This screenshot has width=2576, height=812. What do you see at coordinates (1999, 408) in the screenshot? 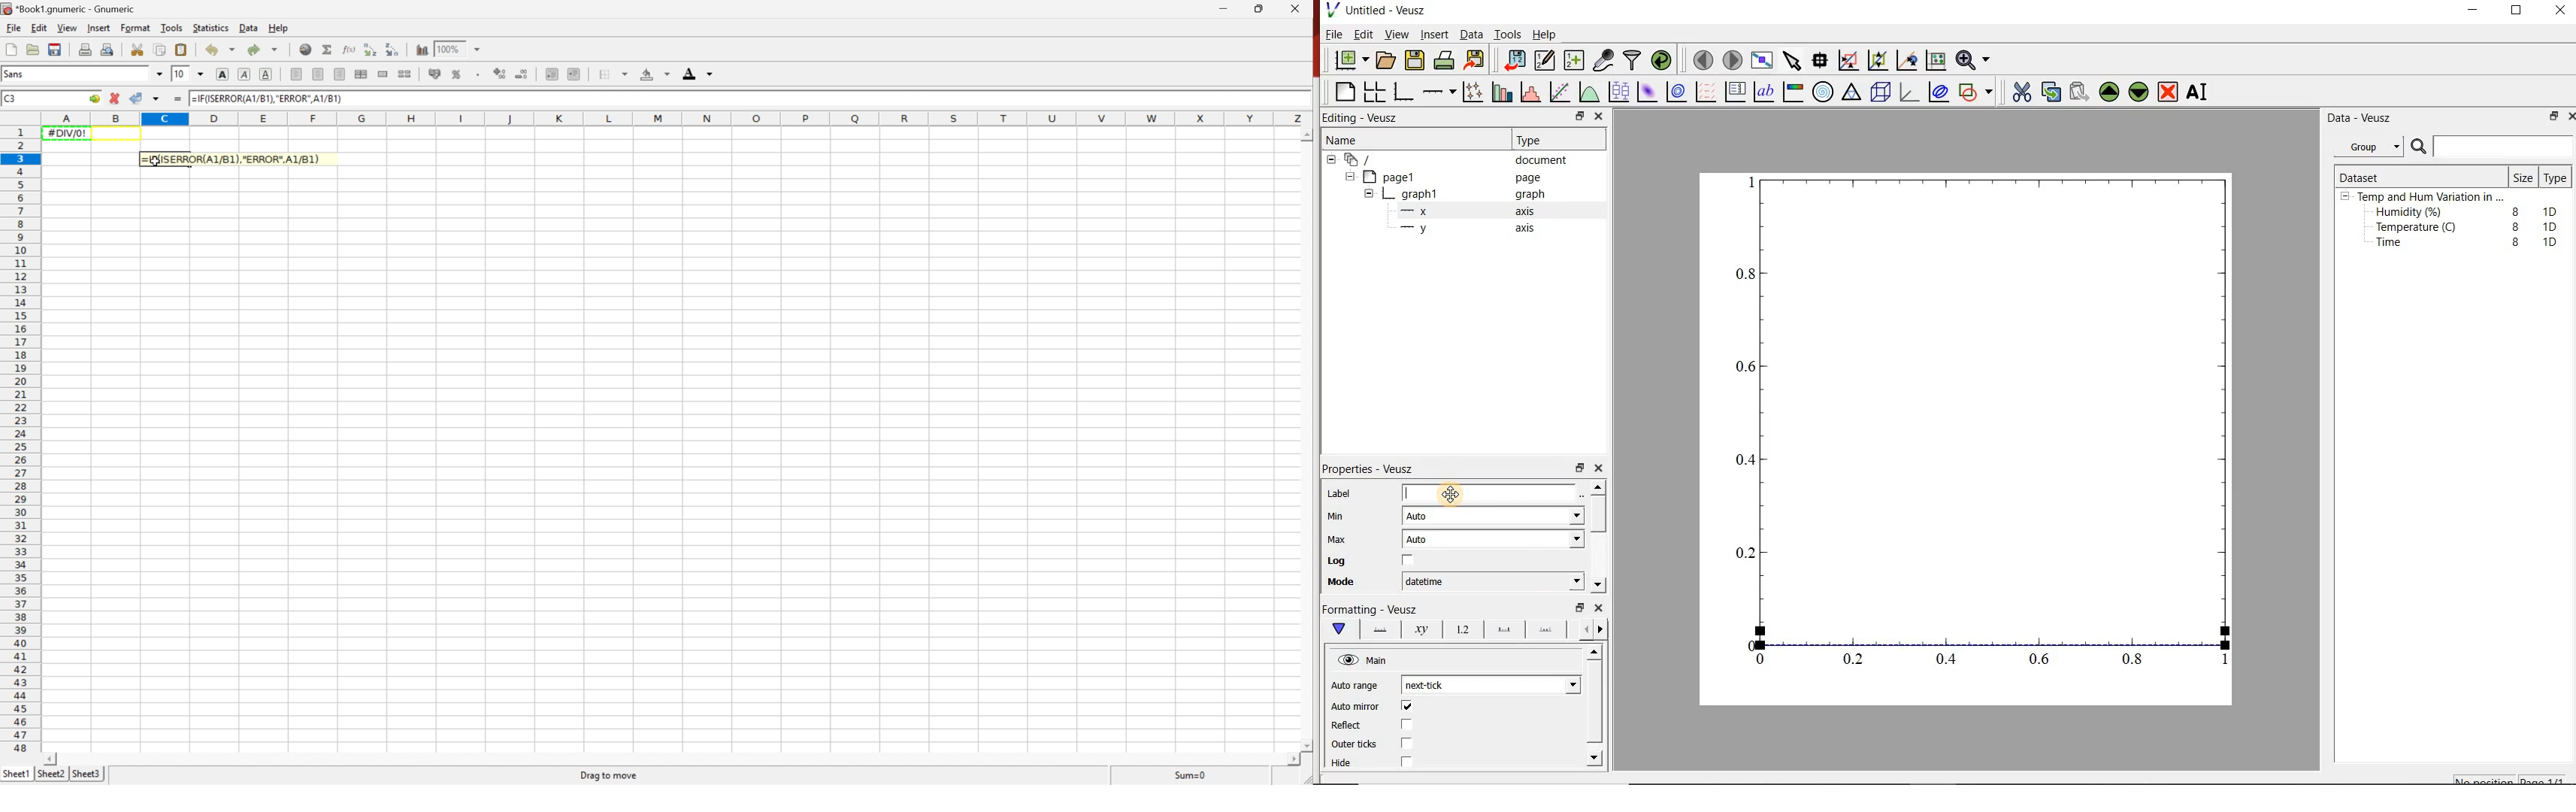
I see `Graph` at bounding box center [1999, 408].